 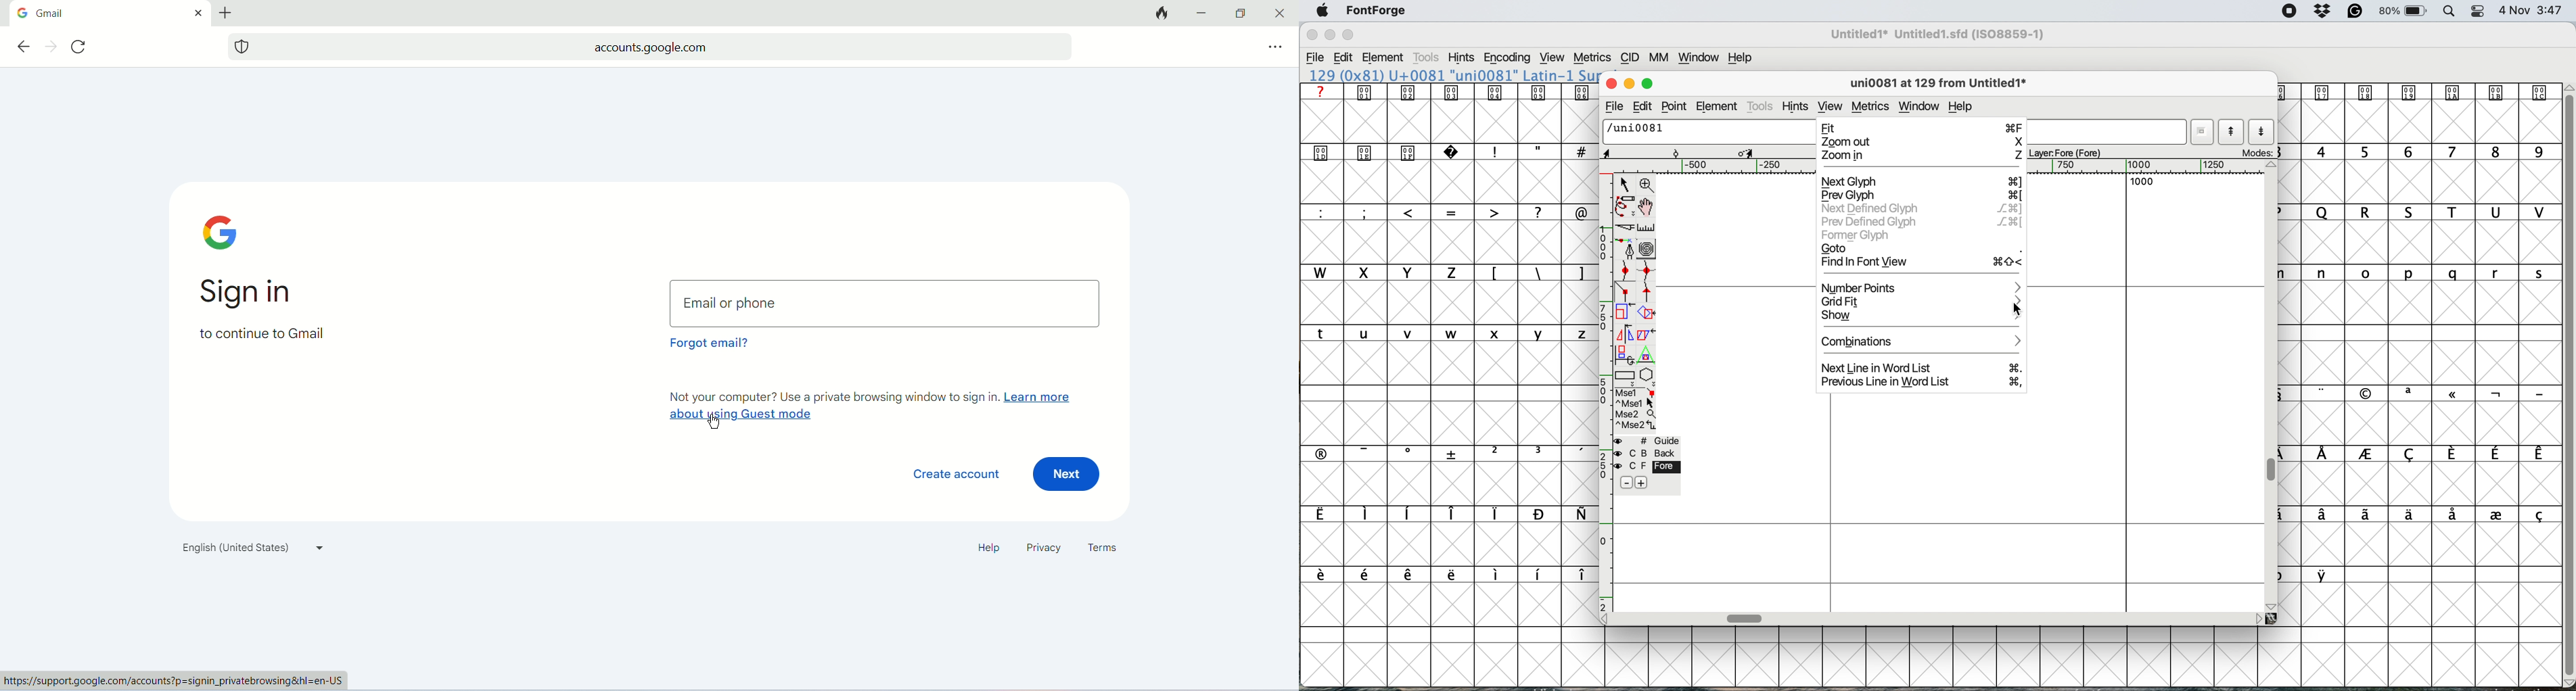 I want to click on tangent point, so click(x=1648, y=295).